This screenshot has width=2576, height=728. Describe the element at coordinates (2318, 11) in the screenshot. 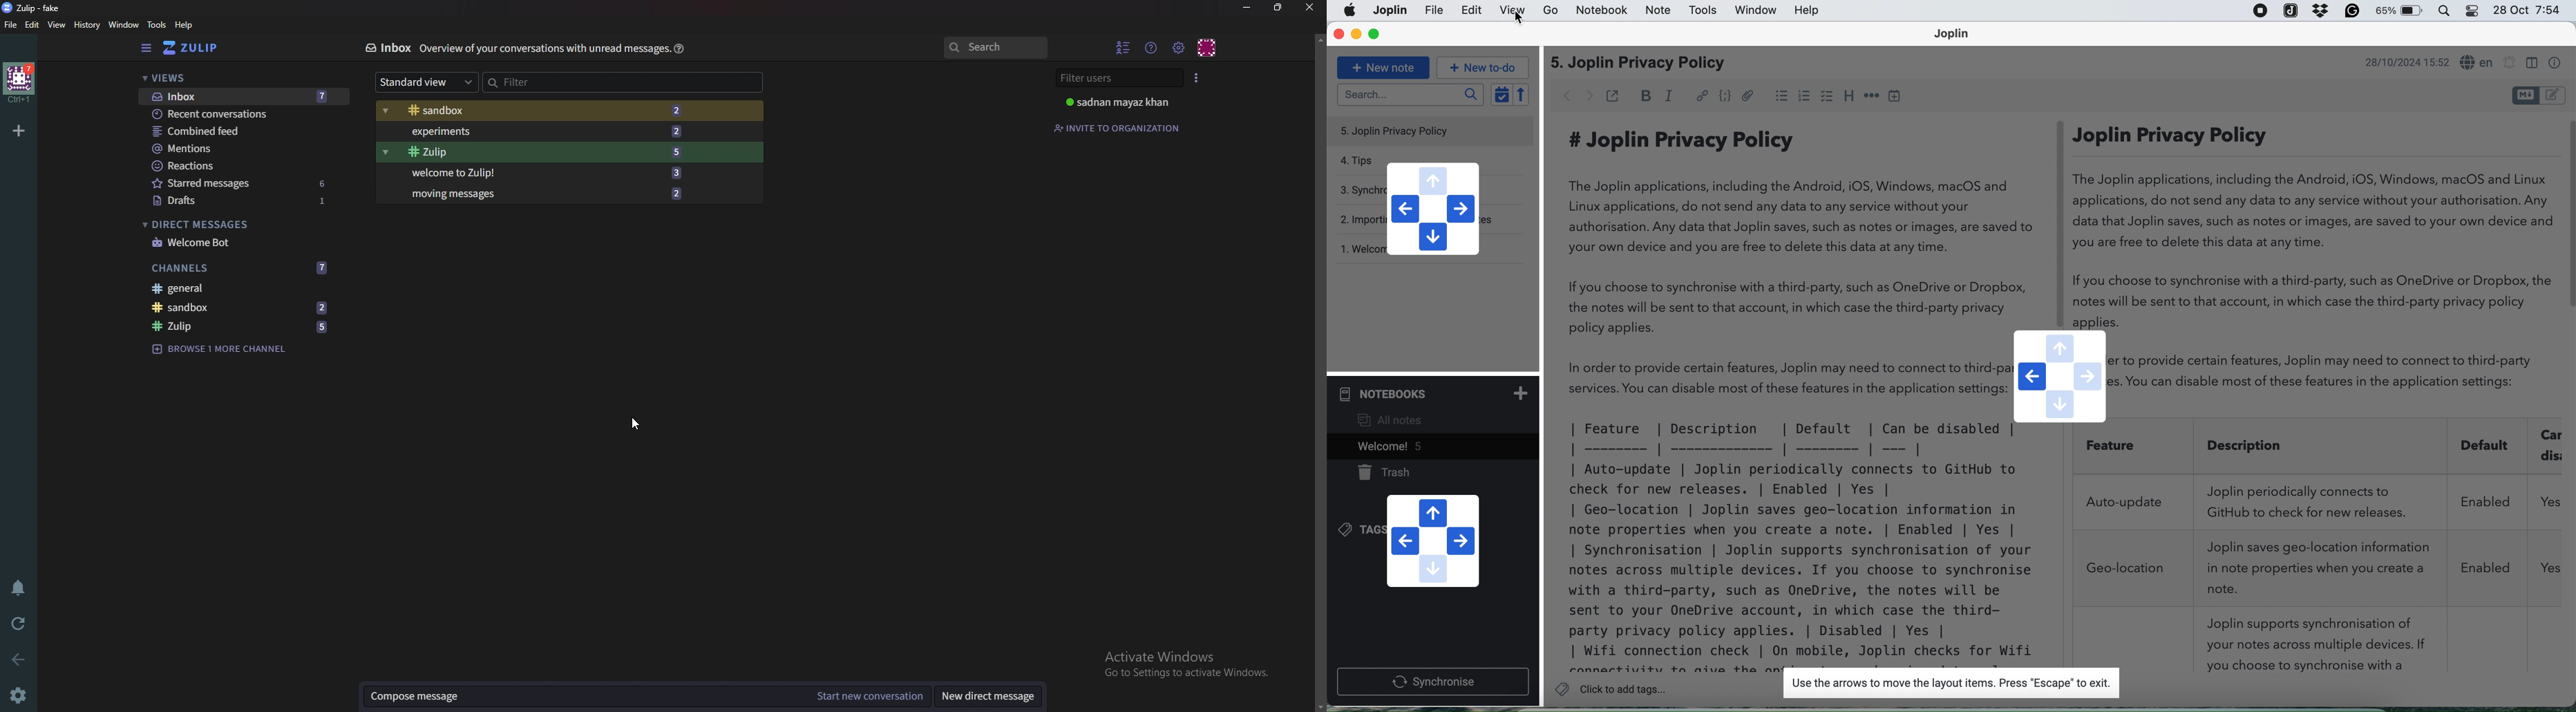

I see `dropbox` at that location.